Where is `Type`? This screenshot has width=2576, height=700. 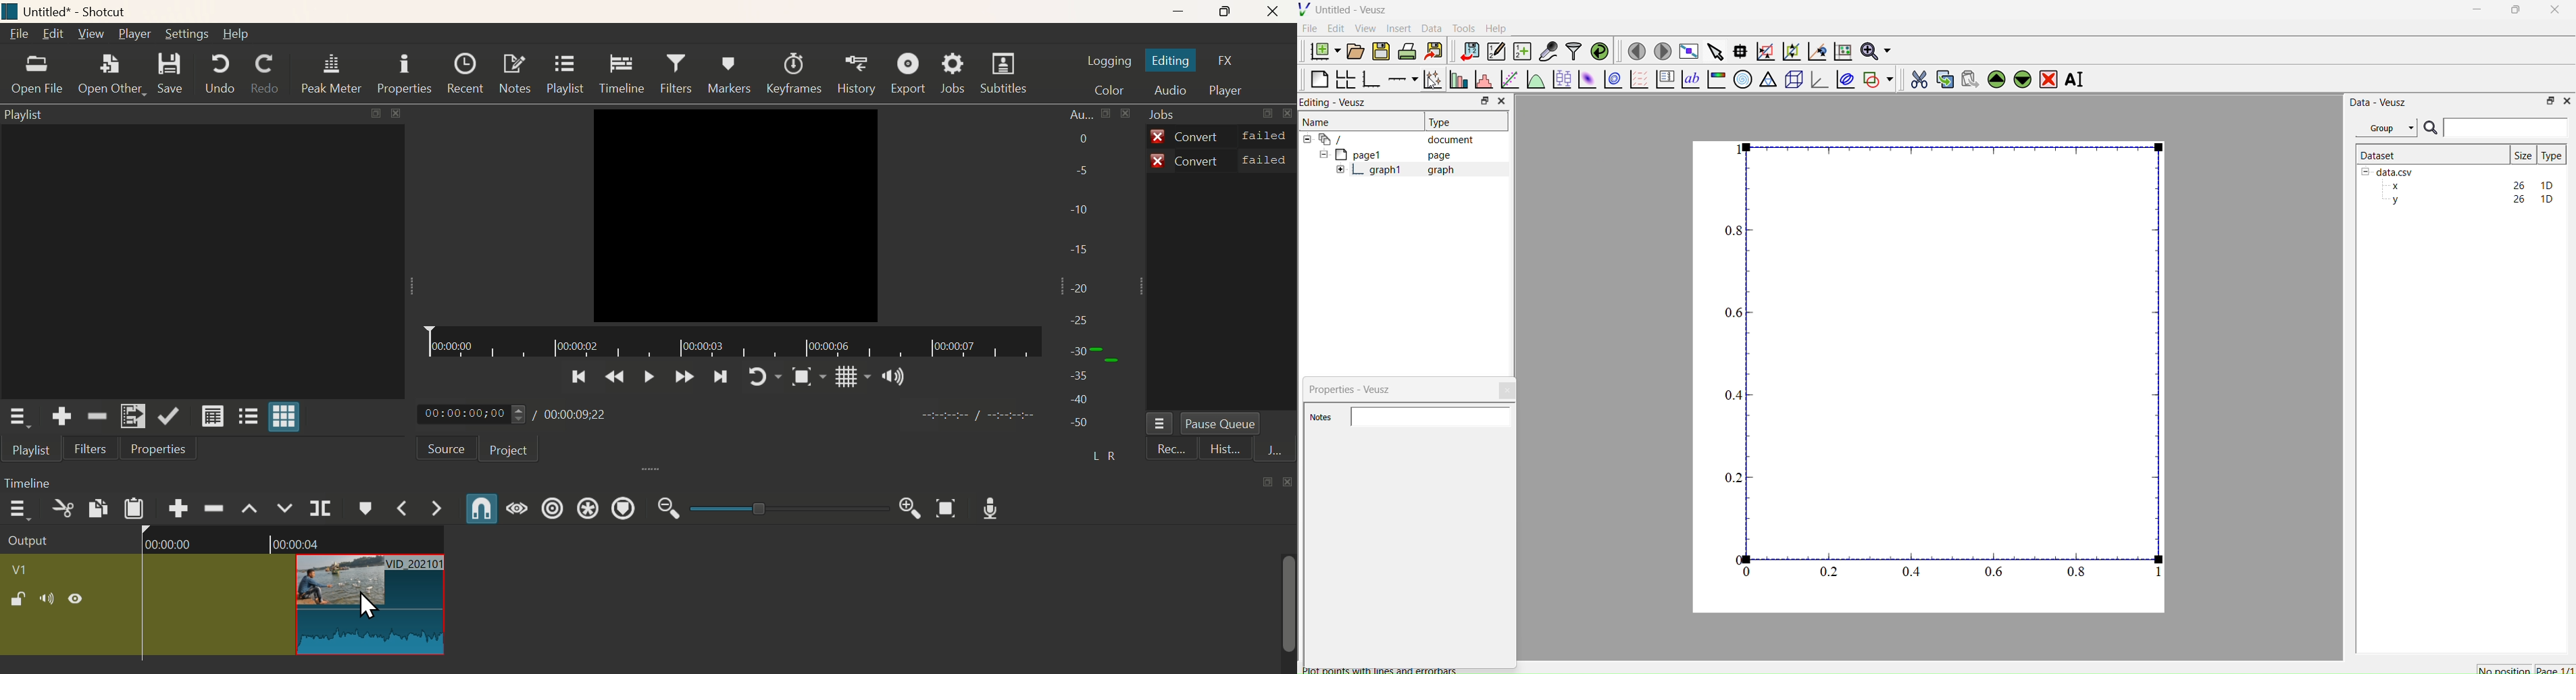
Type is located at coordinates (2552, 155).